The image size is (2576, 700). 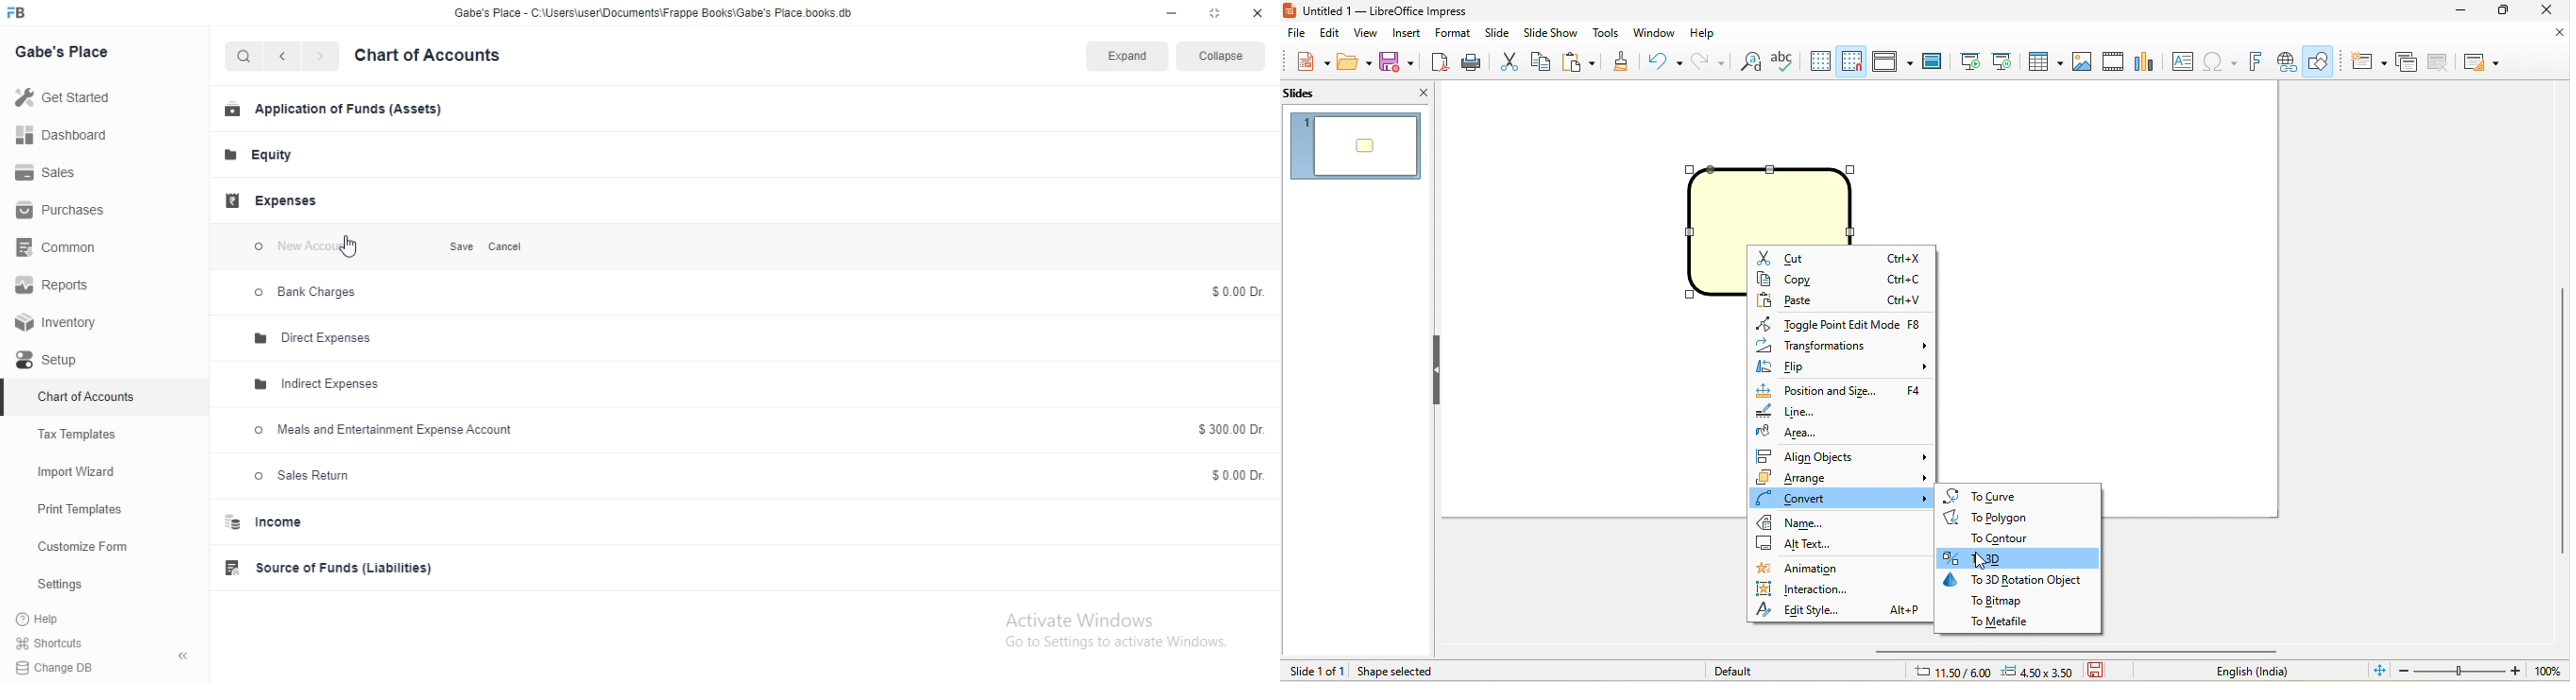 What do you see at coordinates (2482, 671) in the screenshot?
I see `zoom` at bounding box center [2482, 671].